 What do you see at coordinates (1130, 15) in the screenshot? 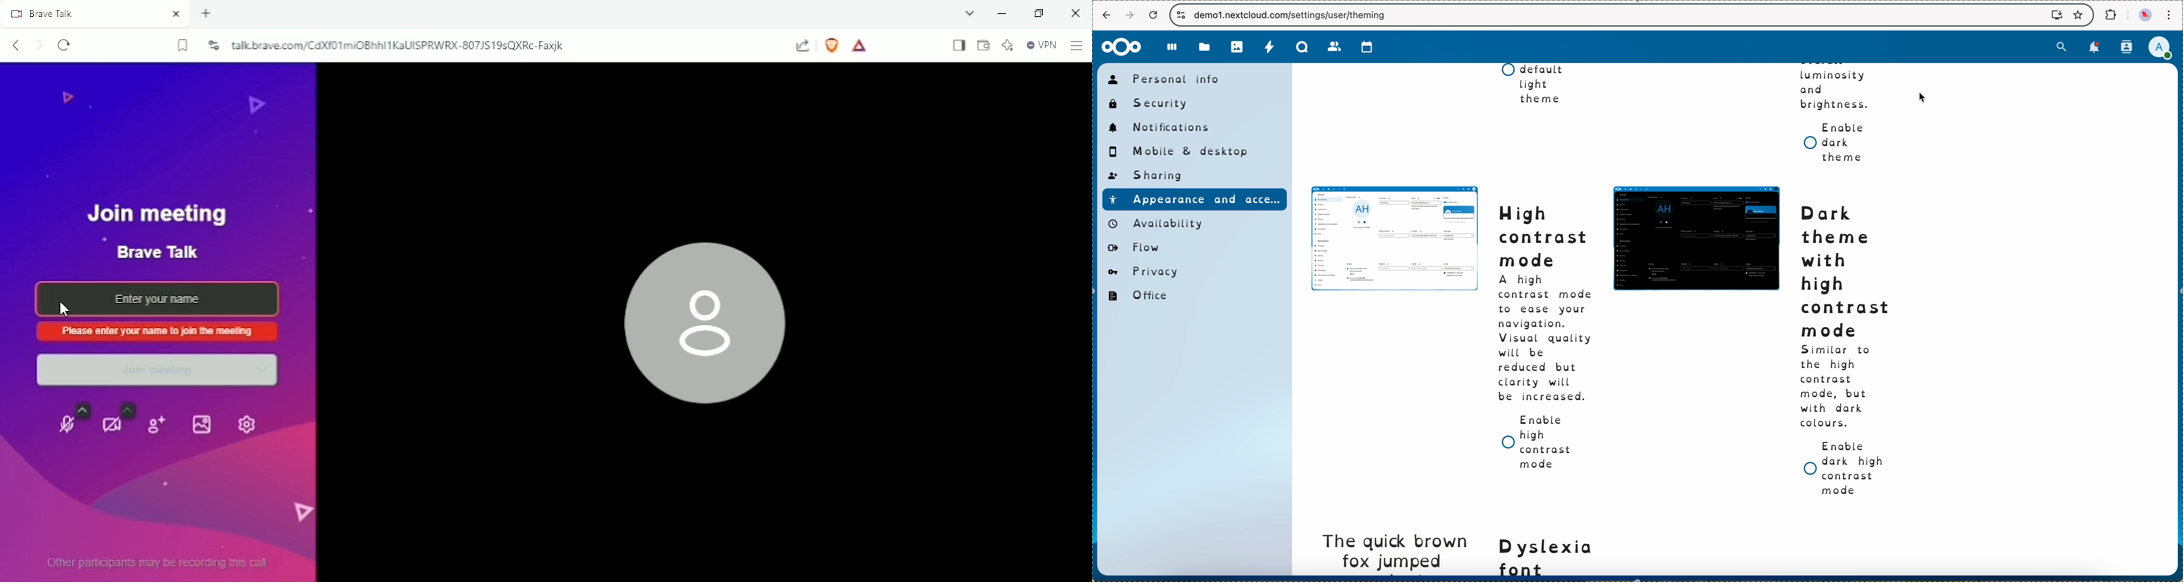
I see `navigate foward` at bounding box center [1130, 15].